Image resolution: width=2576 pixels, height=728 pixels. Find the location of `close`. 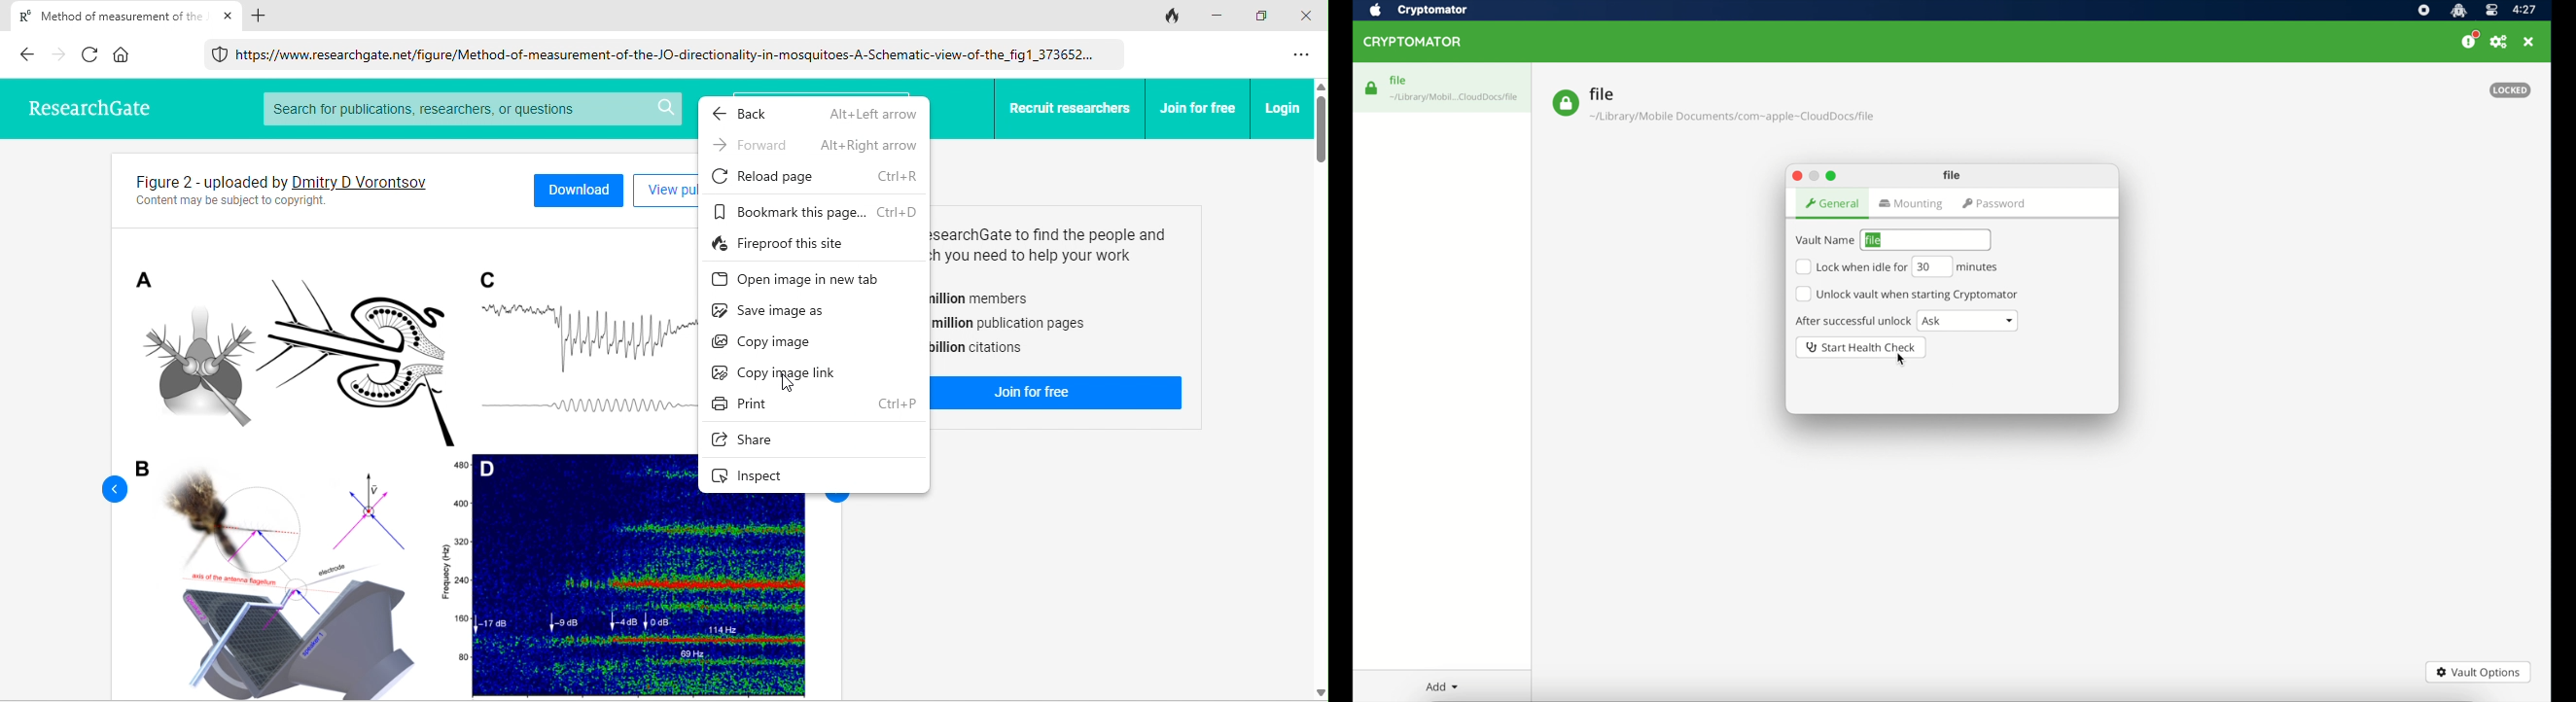

close is located at coordinates (229, 16).